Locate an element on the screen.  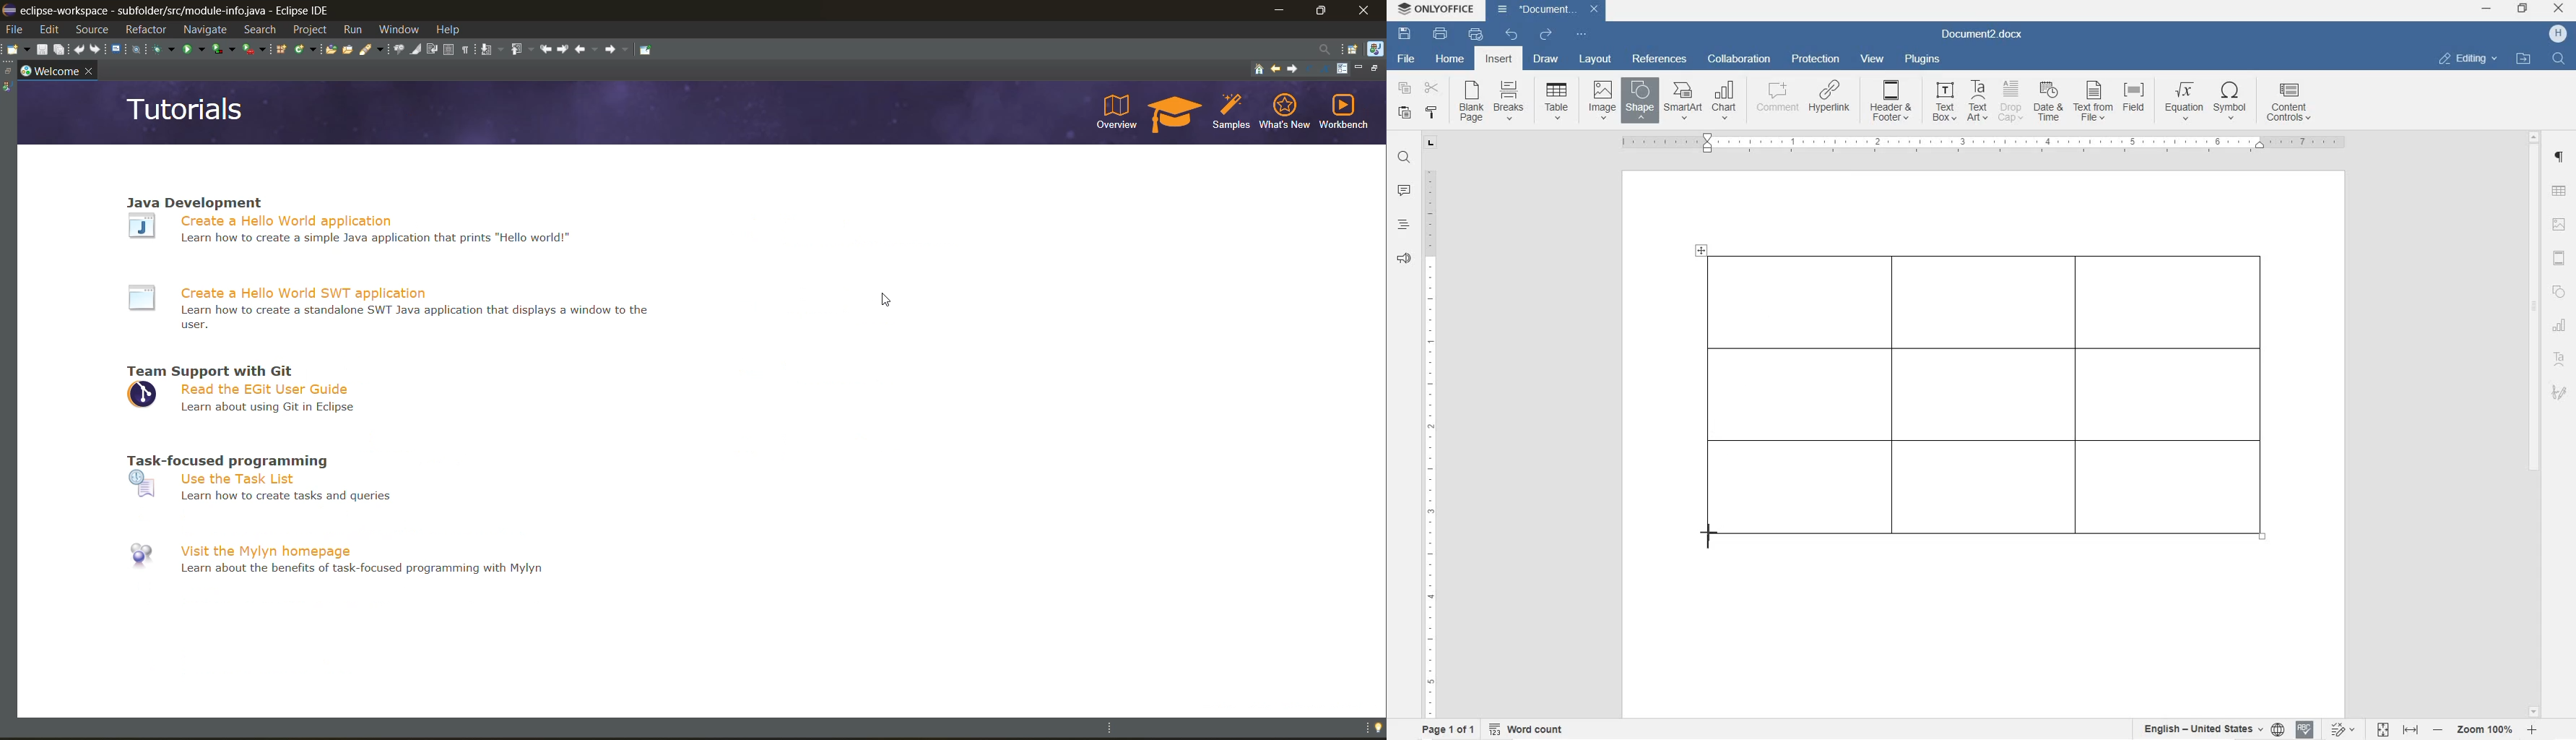
scrollbar is located at coordinates (2535, 423).